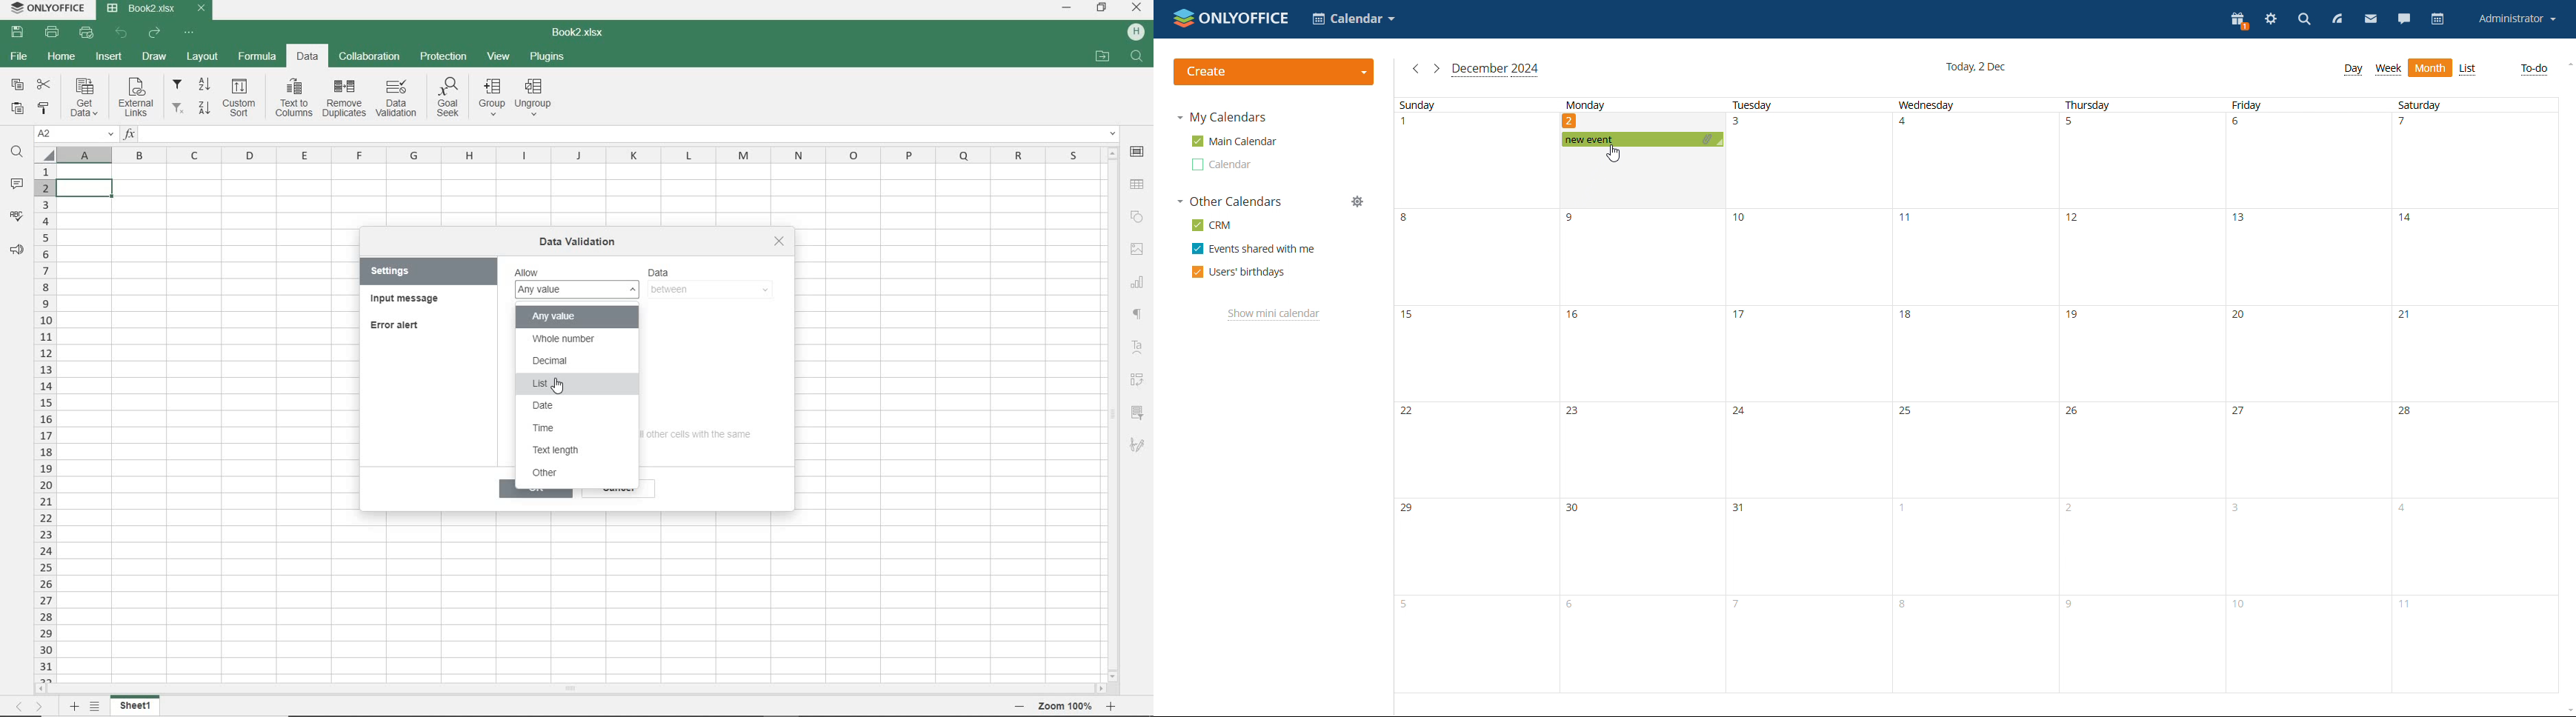  Describe the element at coordinates (1574, 509) in the screenshot. I see `30` at that location.